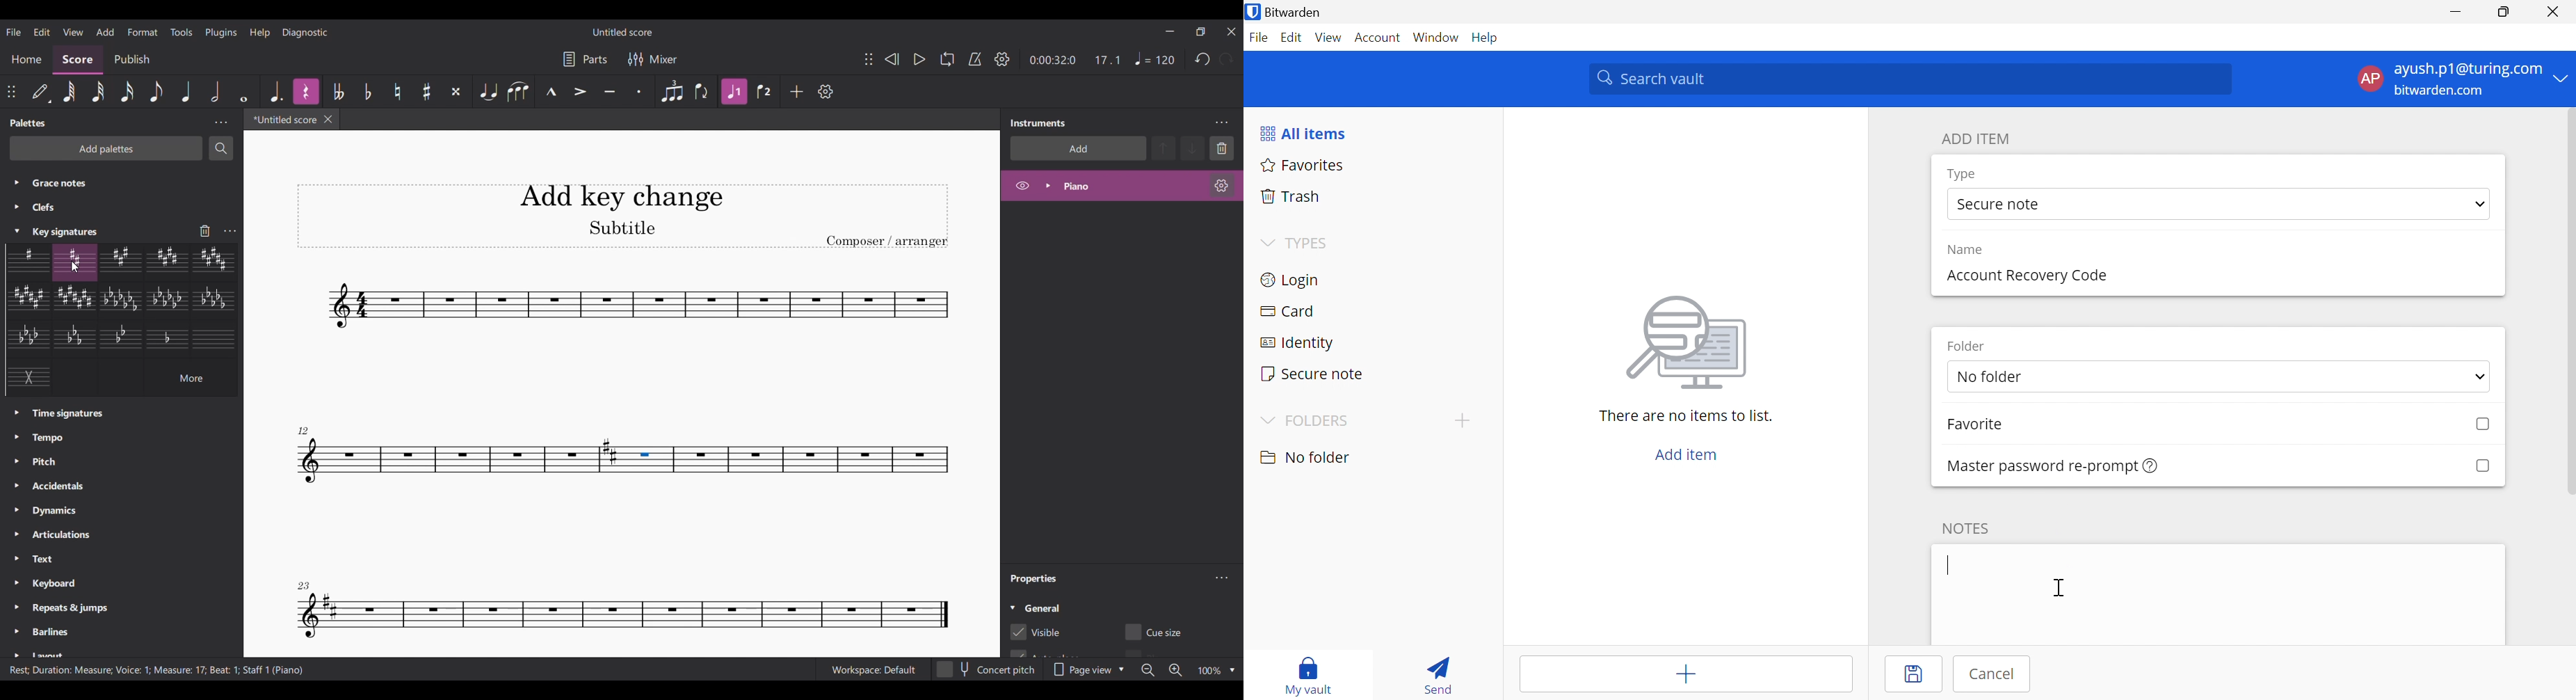  Describe the element at coordinates (456, 91) in the screenshot. I see `Toggle double sharp` at that location.